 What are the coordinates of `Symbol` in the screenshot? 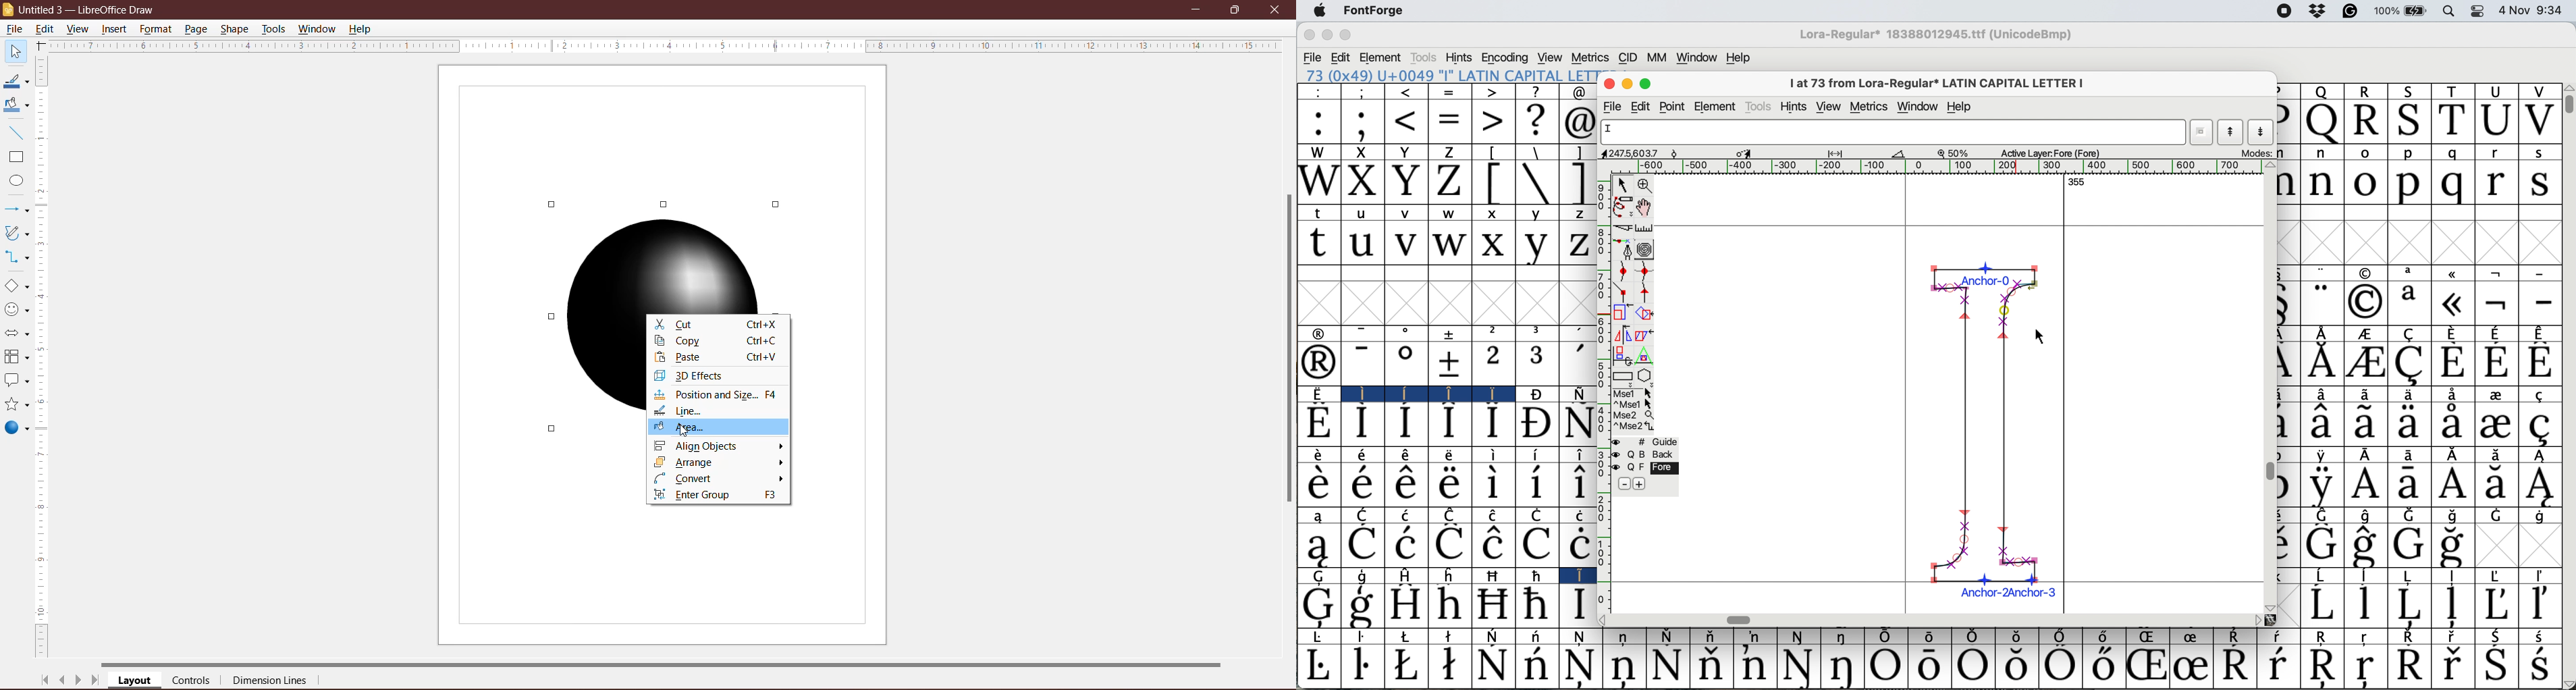 It's located at (1577, 485).